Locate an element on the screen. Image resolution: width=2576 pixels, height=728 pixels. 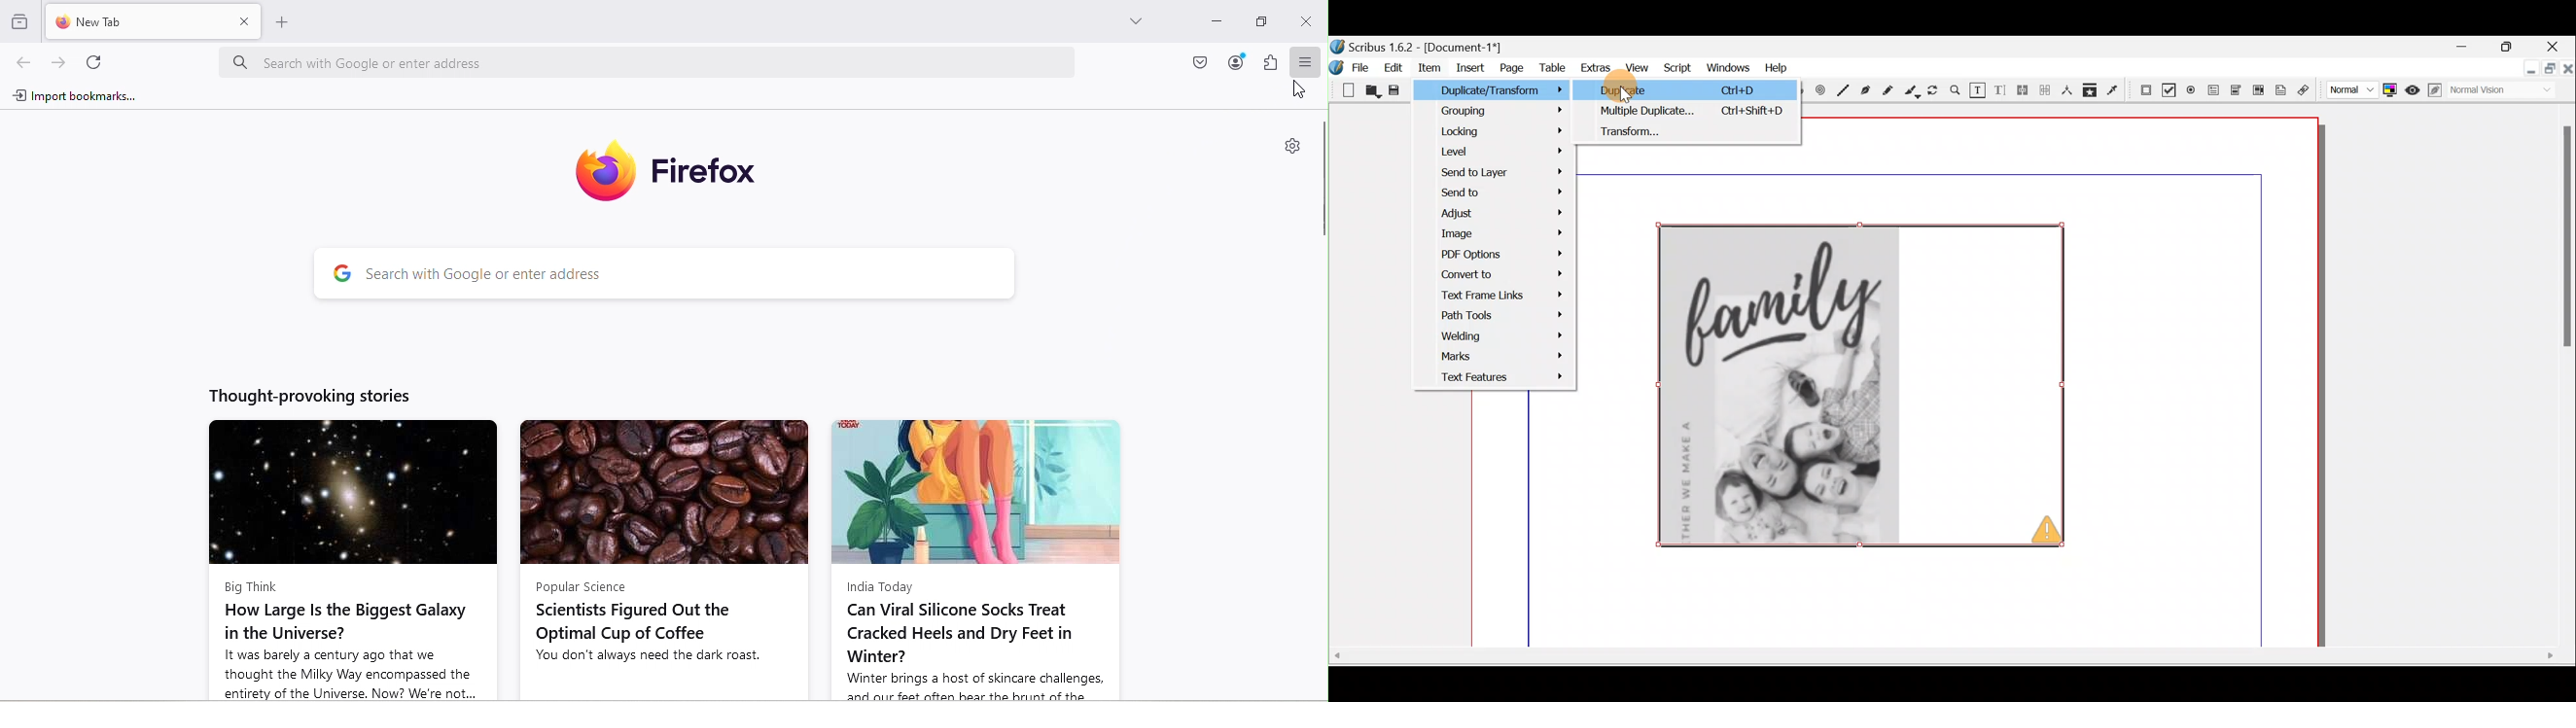
PDF check box is located at coordinates (2168, 88).